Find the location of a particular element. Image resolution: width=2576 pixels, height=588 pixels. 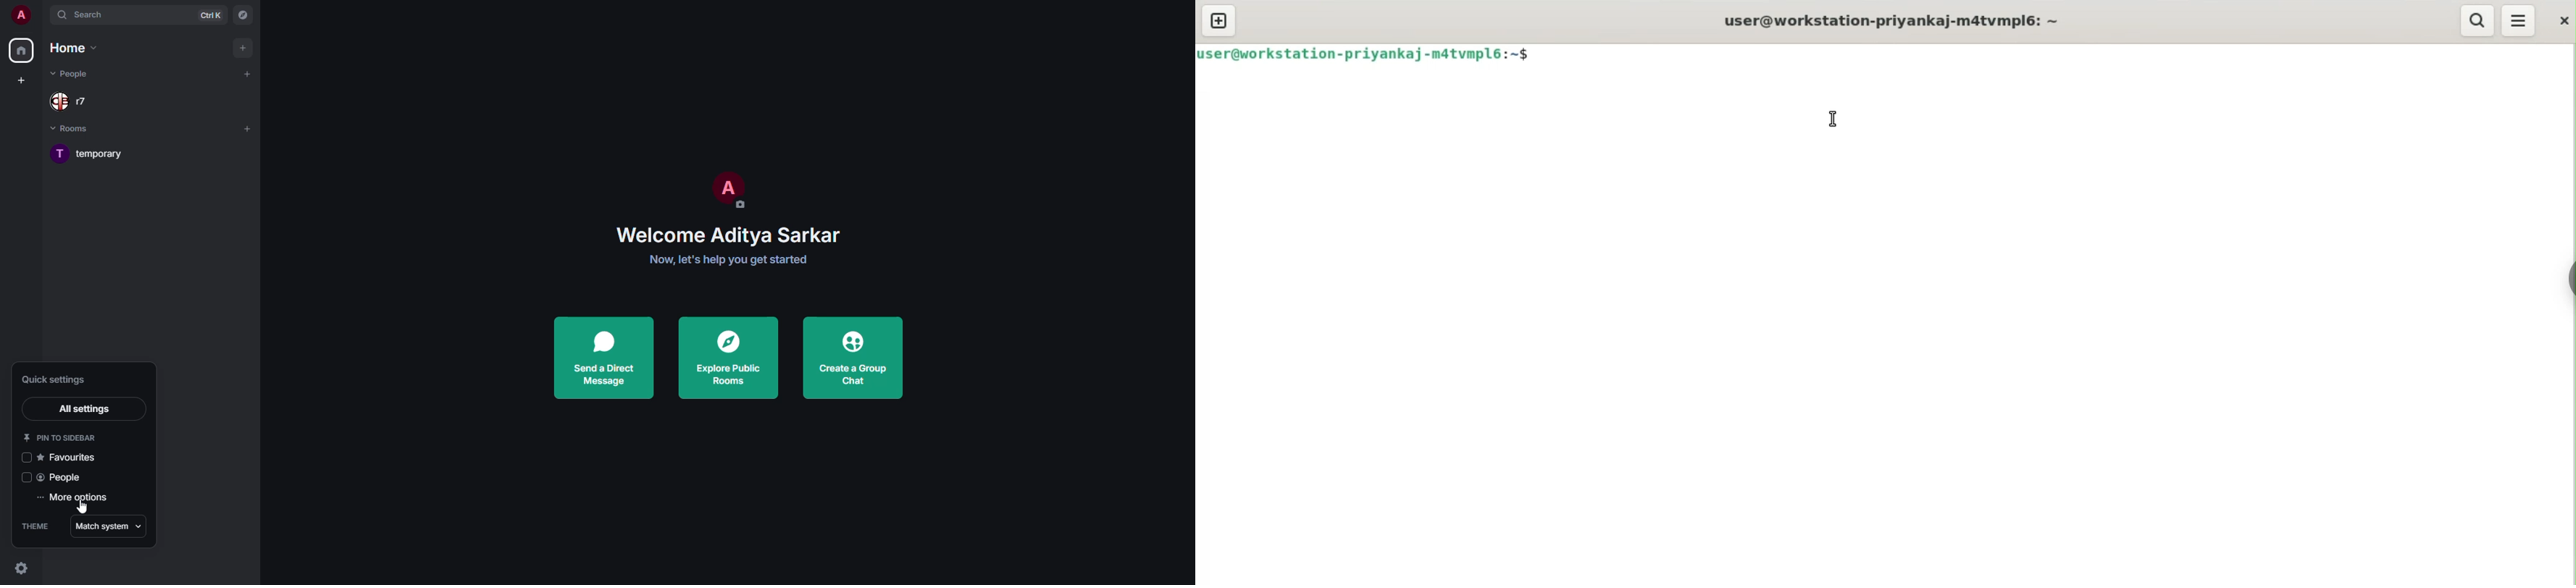

all settings is located at coordinates (83, 410).